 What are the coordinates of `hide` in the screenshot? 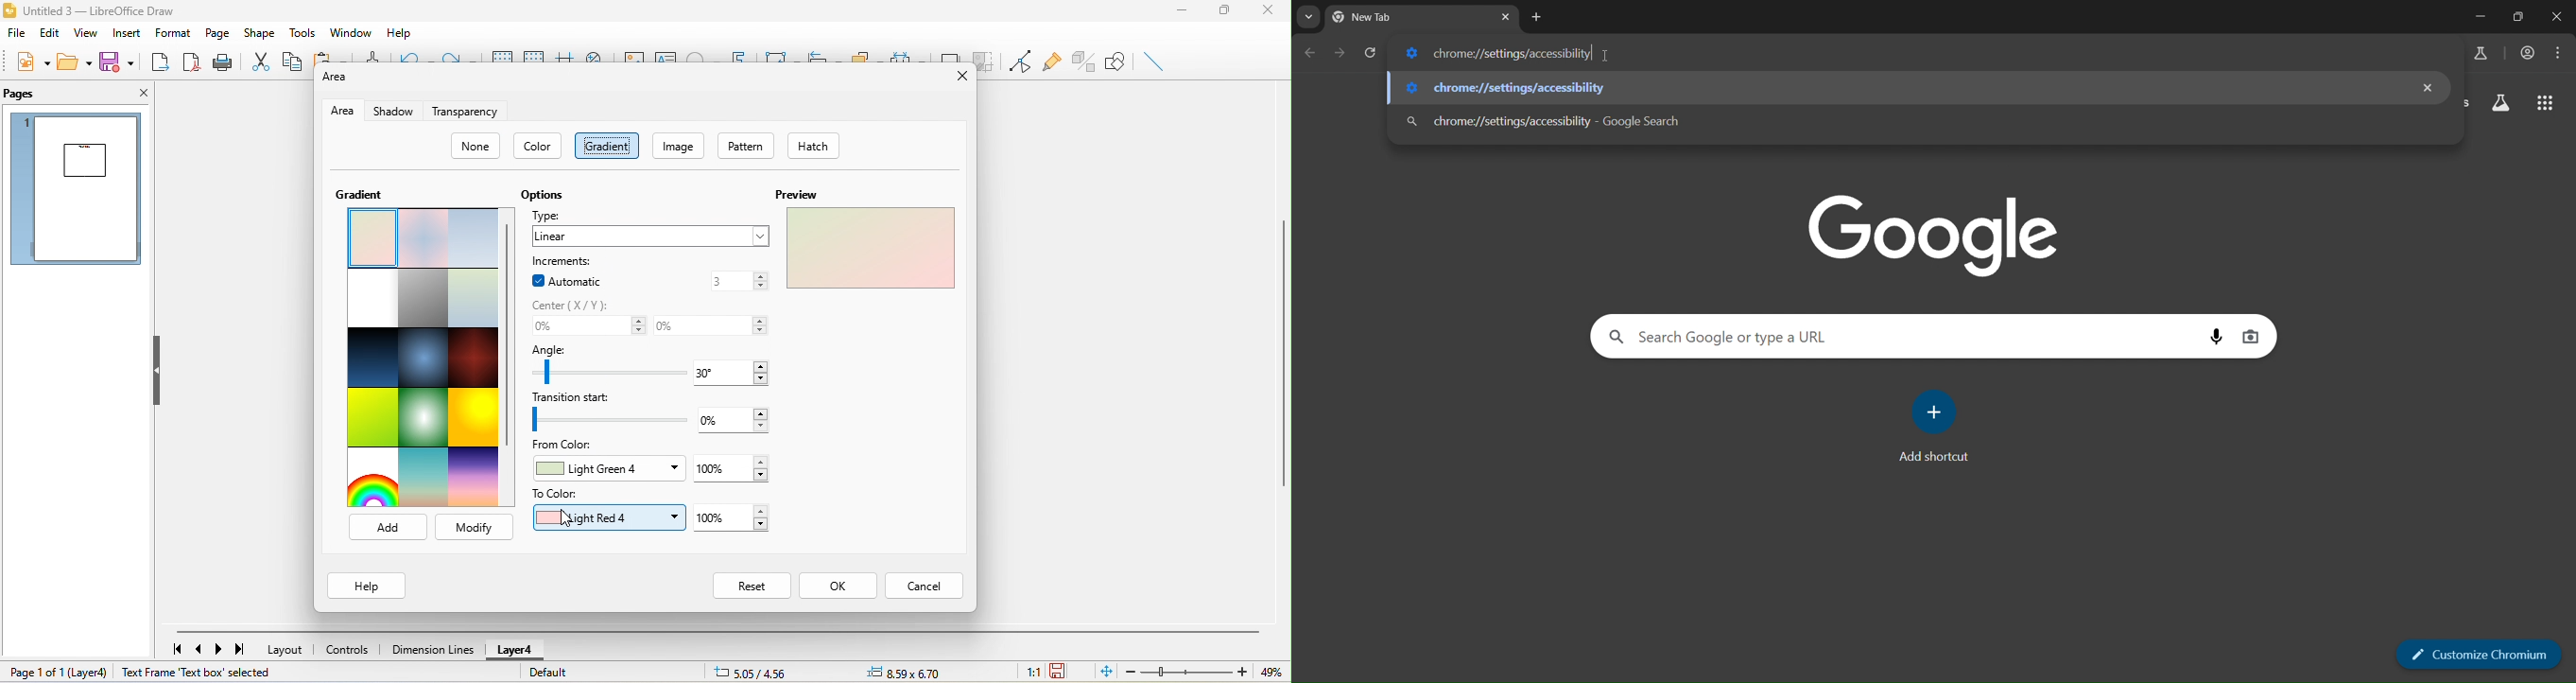 It's located at (162, 369).